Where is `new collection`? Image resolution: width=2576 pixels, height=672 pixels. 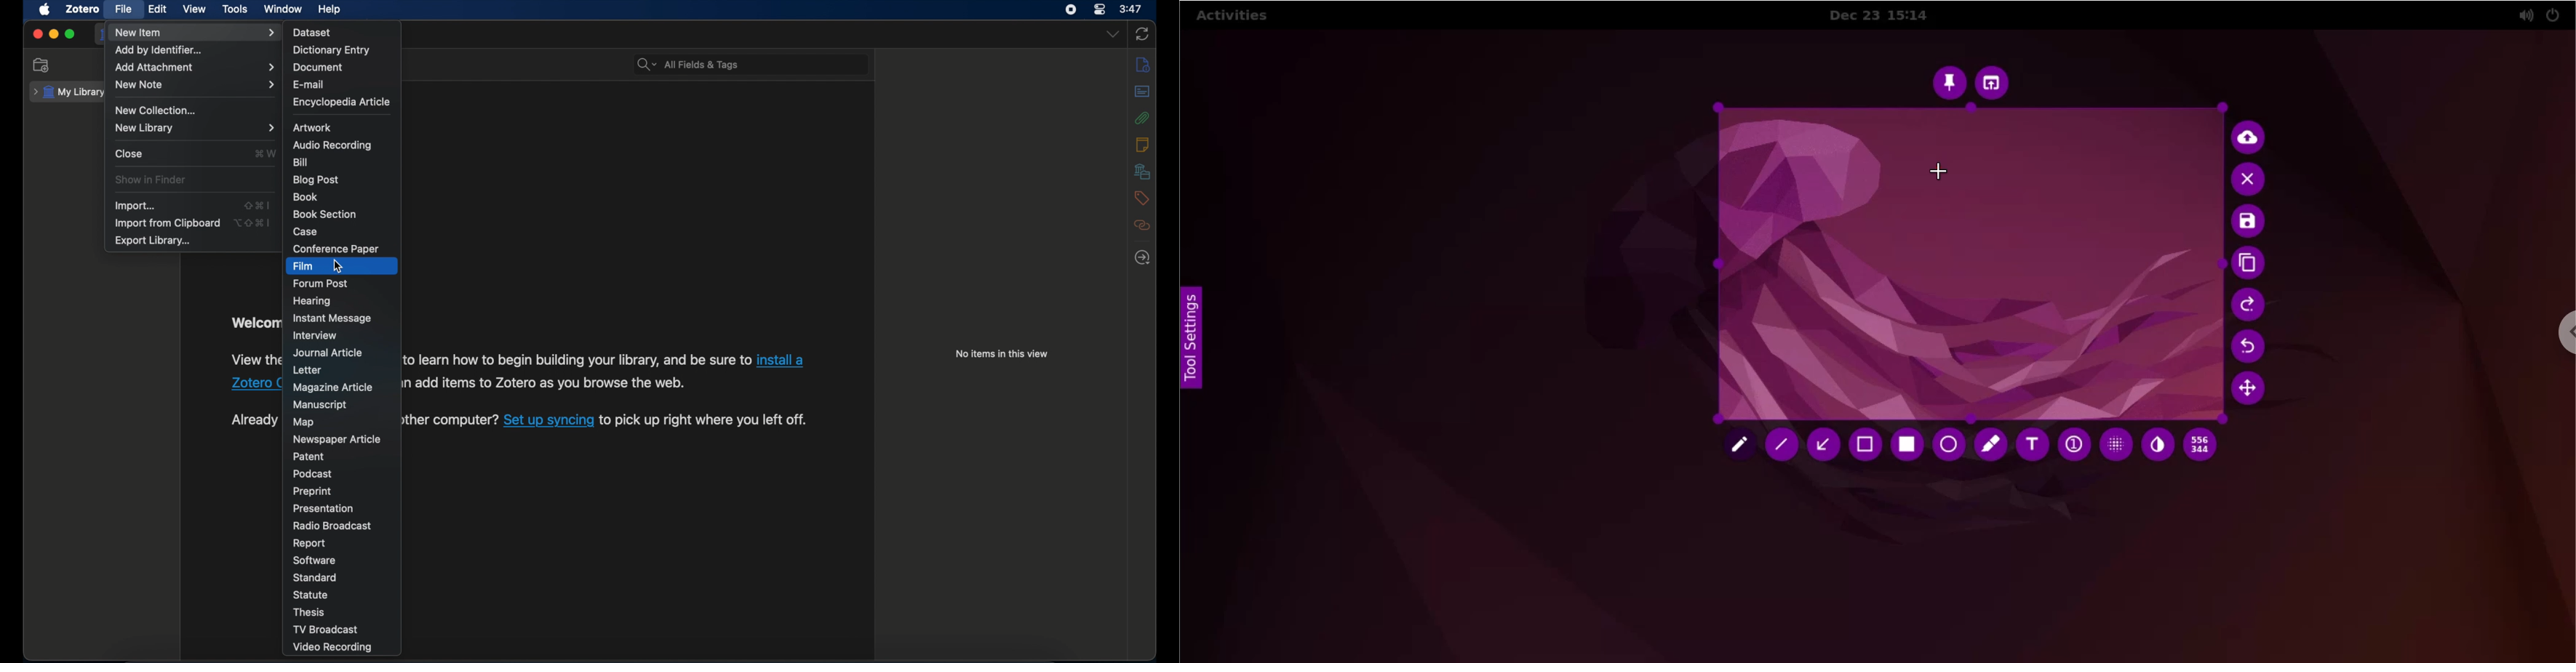 new collection is located at coordinates (158, 111).